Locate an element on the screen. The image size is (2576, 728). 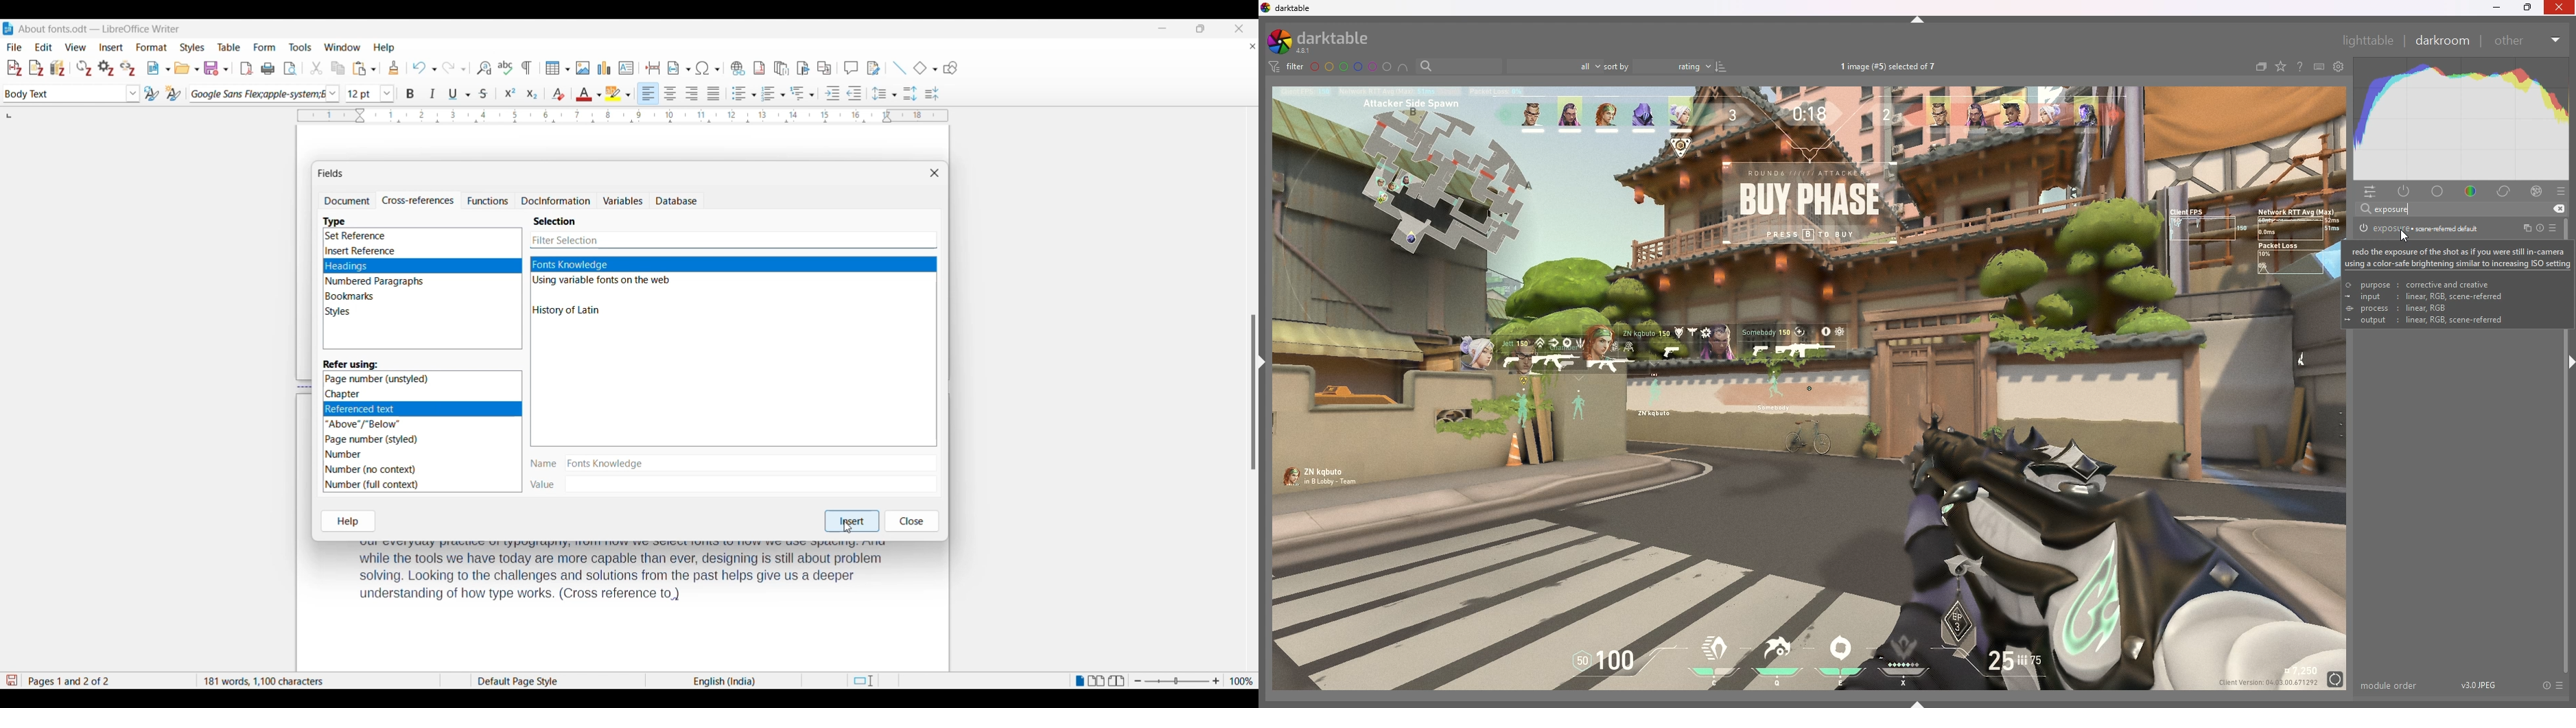
Strike through is located at coordinates (484, 94).